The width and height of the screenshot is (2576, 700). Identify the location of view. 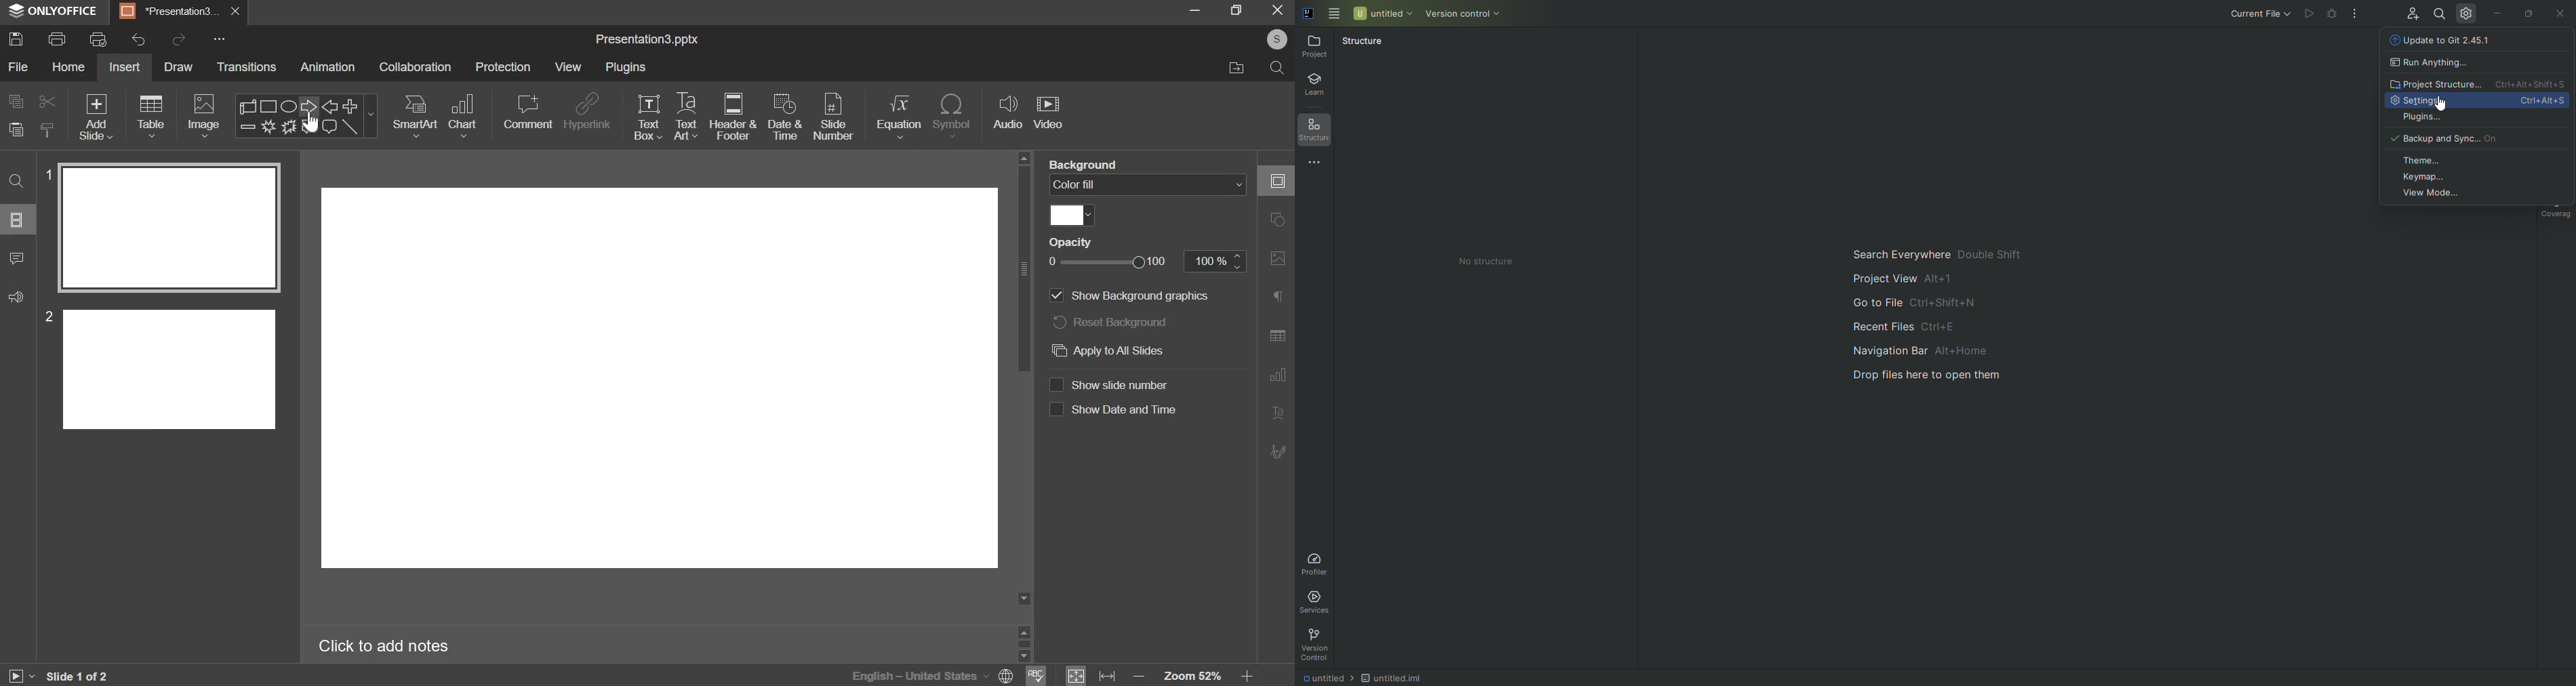
(567, 68).